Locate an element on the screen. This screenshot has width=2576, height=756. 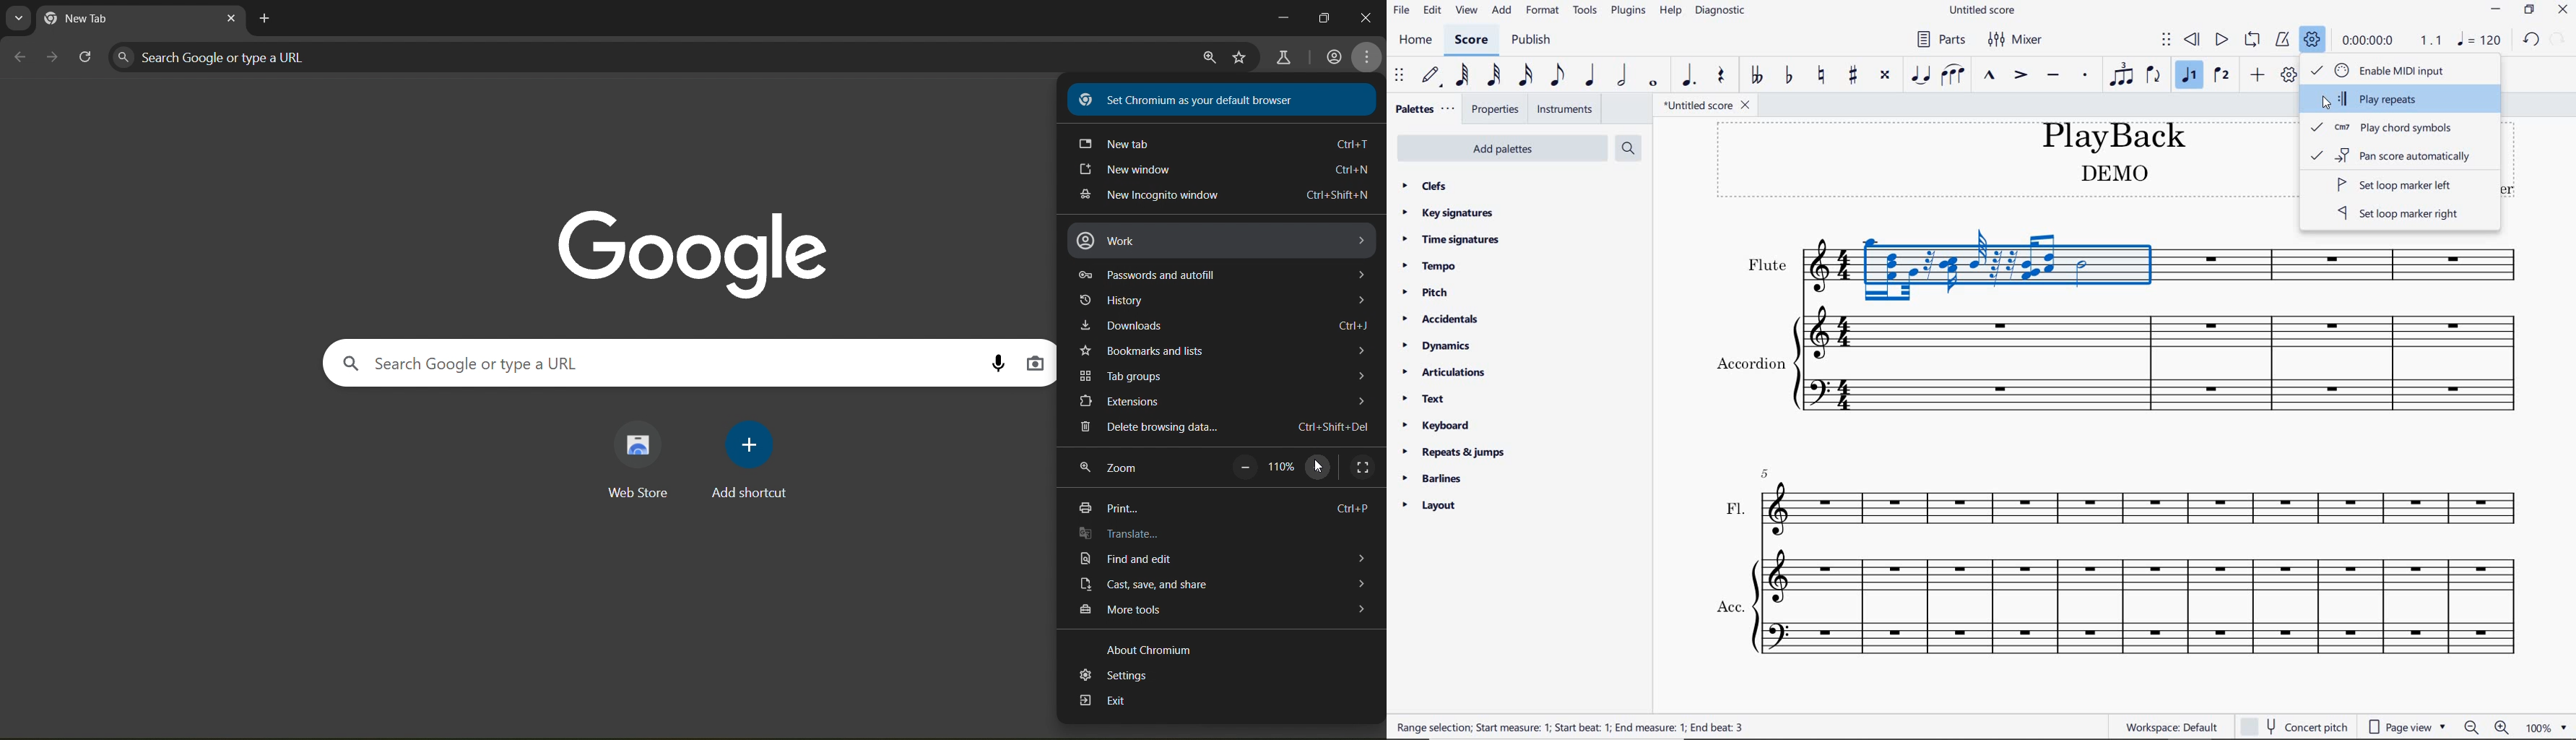
metronome is located at coordinates (2285, 40).